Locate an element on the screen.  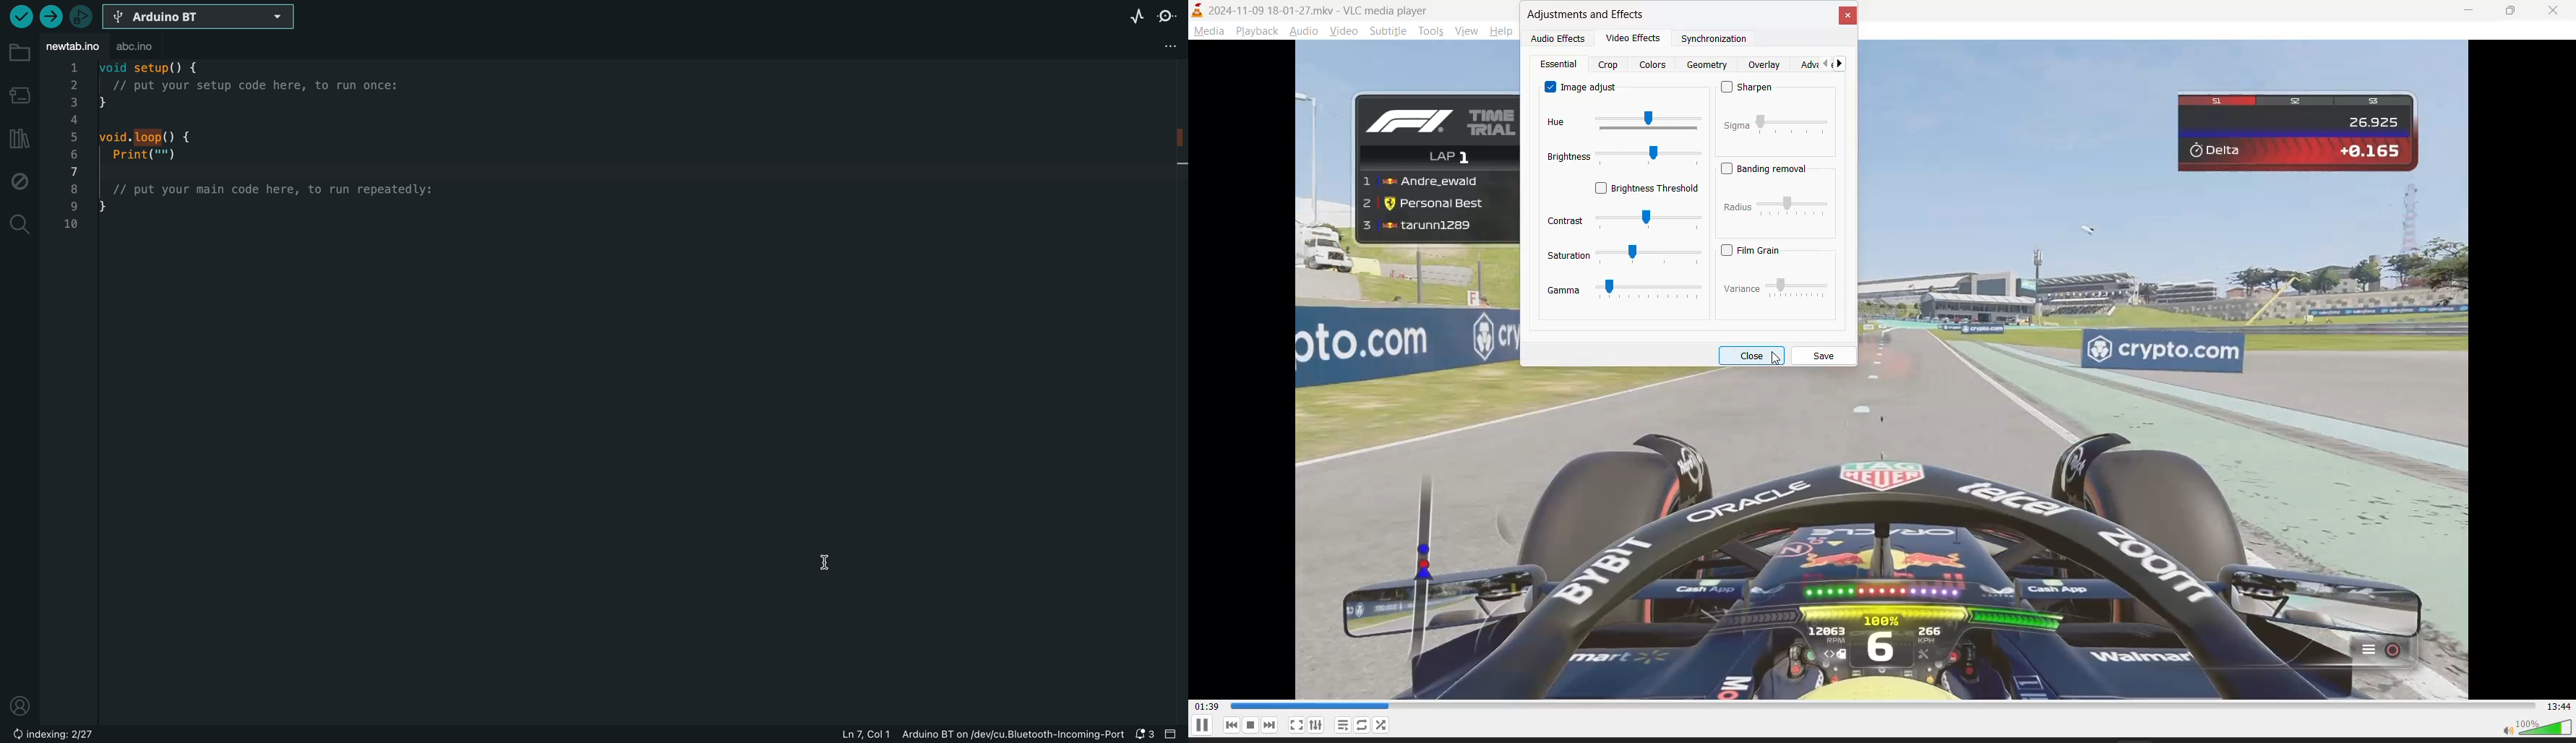
close is located at coordinates (2555, 9).